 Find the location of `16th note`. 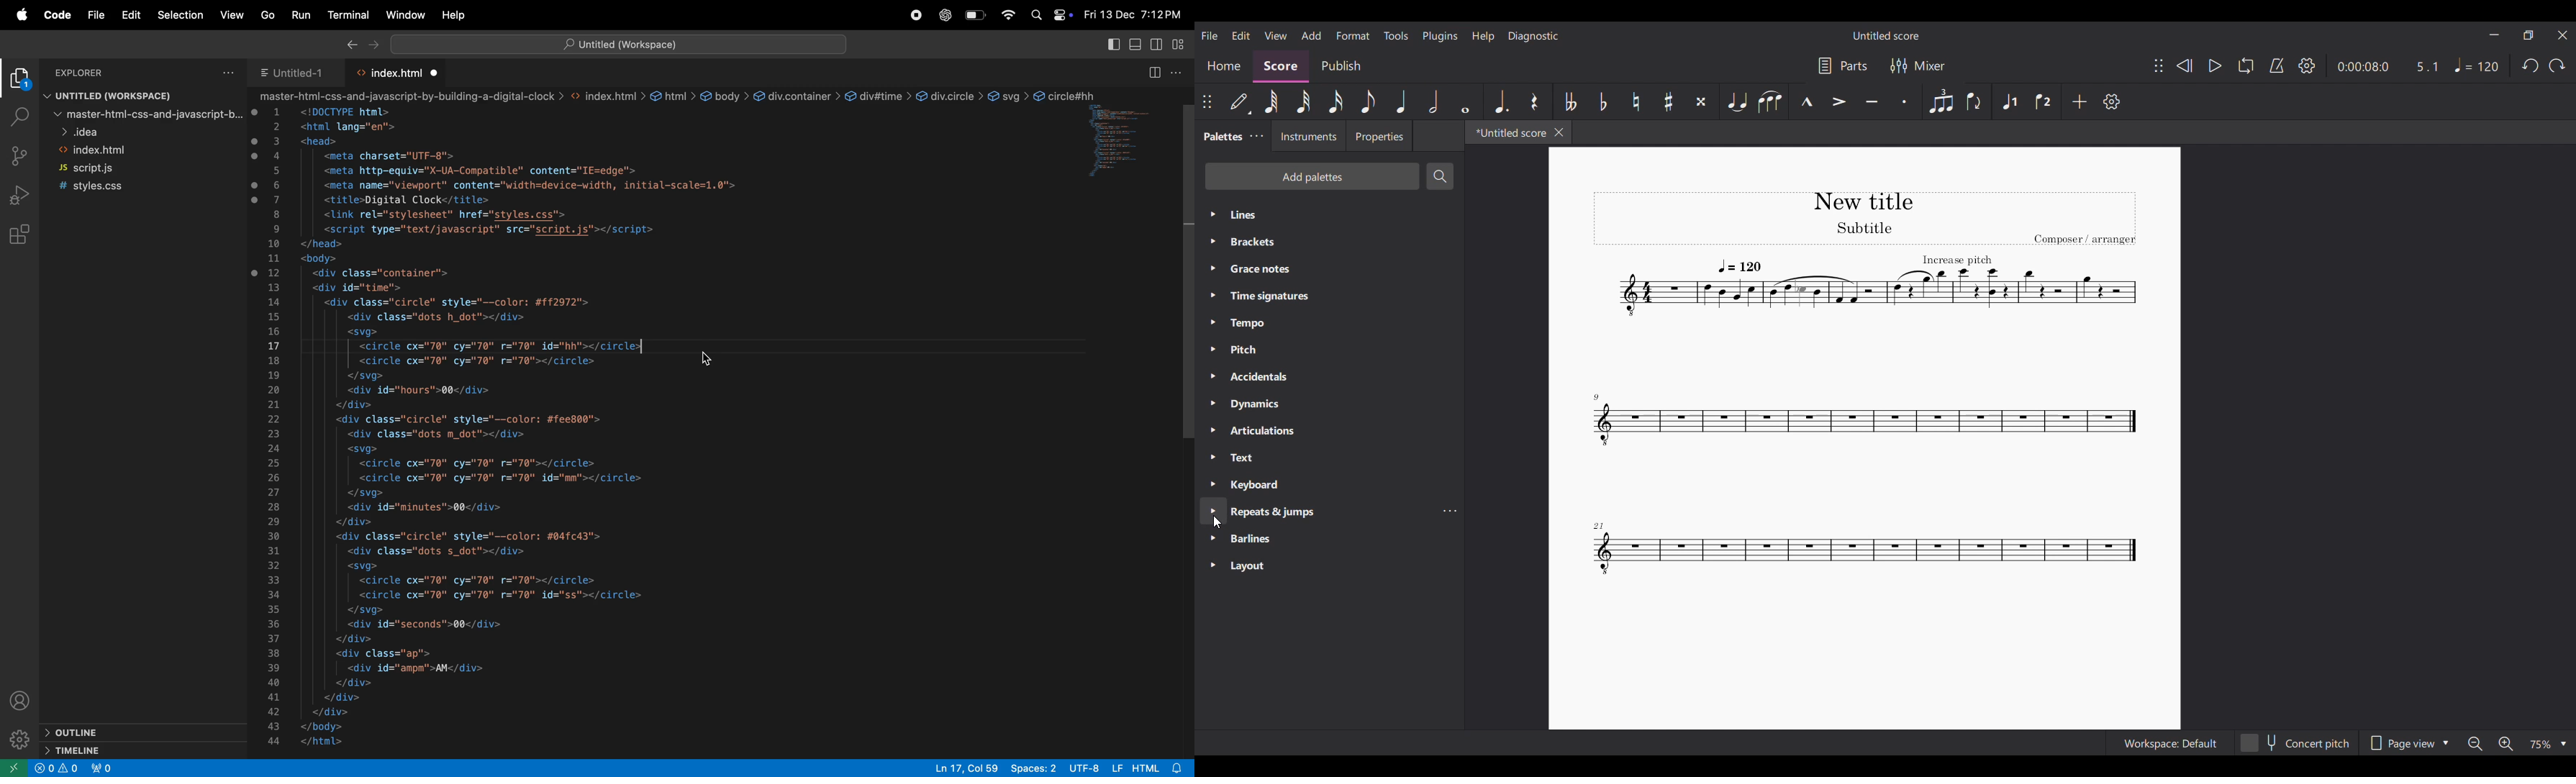

16th note is located at coordinates (1336, 101).